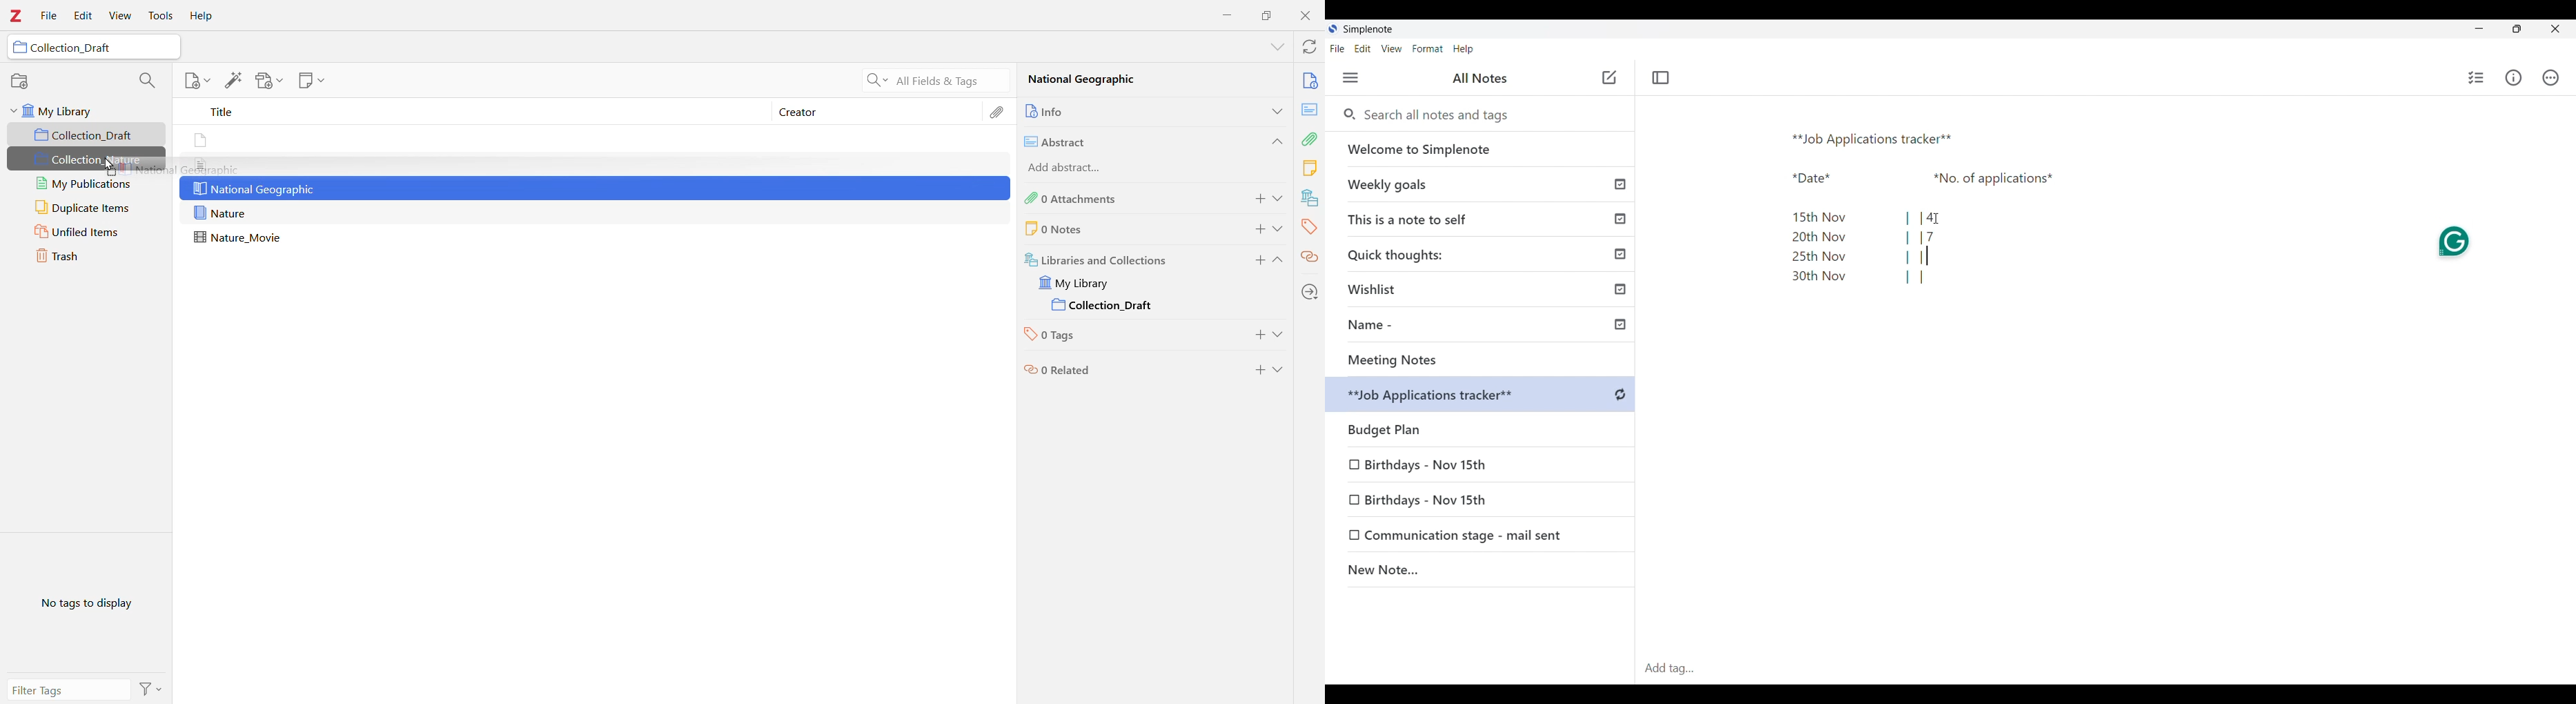  I want to click on Locate, so click(1310, 291).